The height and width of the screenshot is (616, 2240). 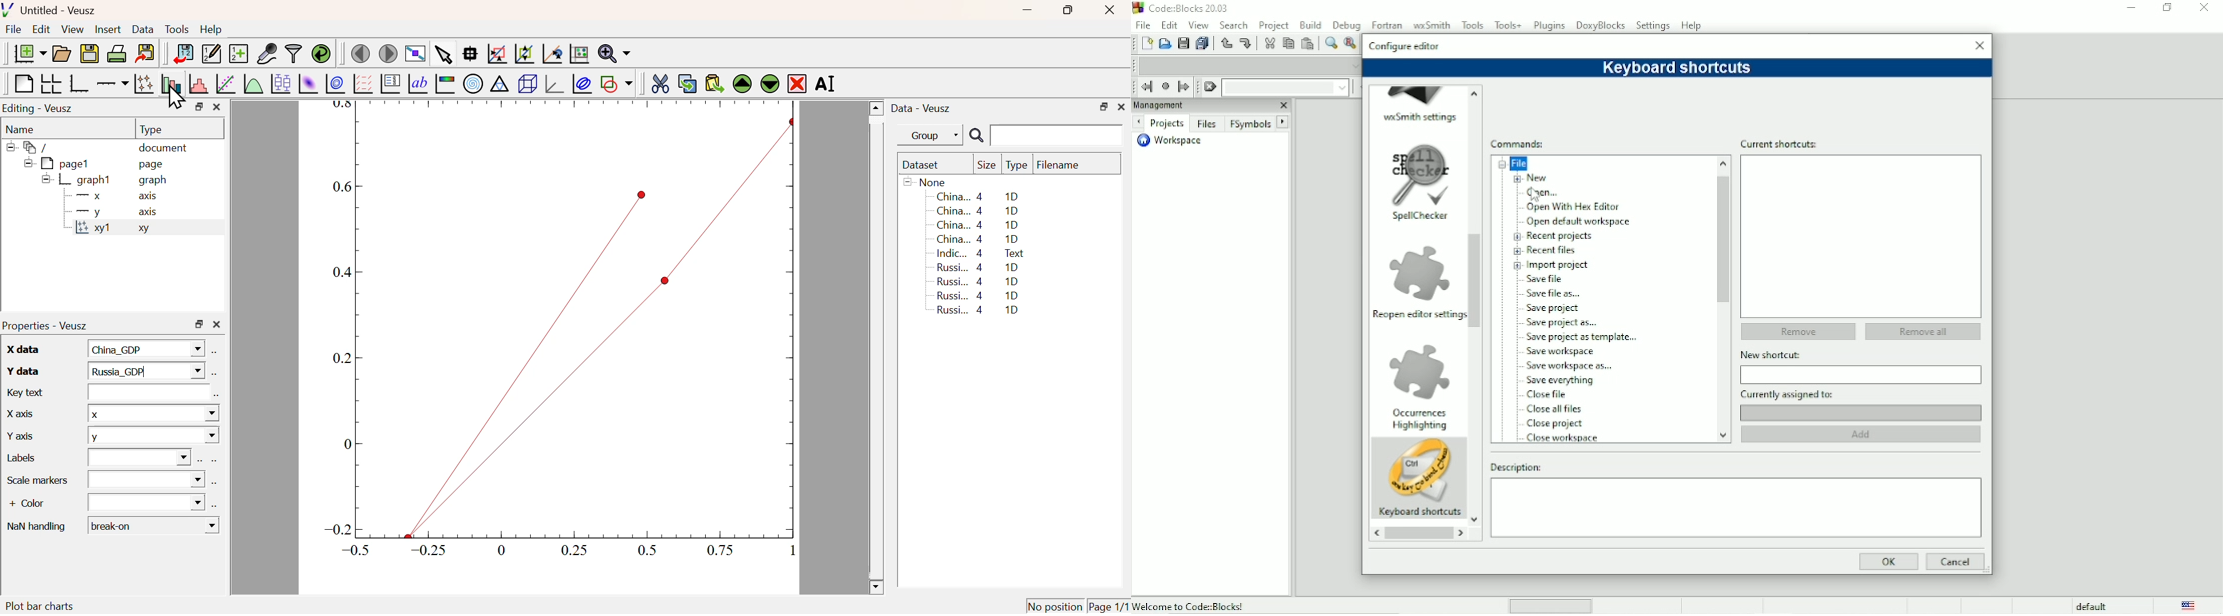 What do you see at coordinates (1250, 124) in the screenshot?
I see `FSymbols` at bounding box center [1250, 124].